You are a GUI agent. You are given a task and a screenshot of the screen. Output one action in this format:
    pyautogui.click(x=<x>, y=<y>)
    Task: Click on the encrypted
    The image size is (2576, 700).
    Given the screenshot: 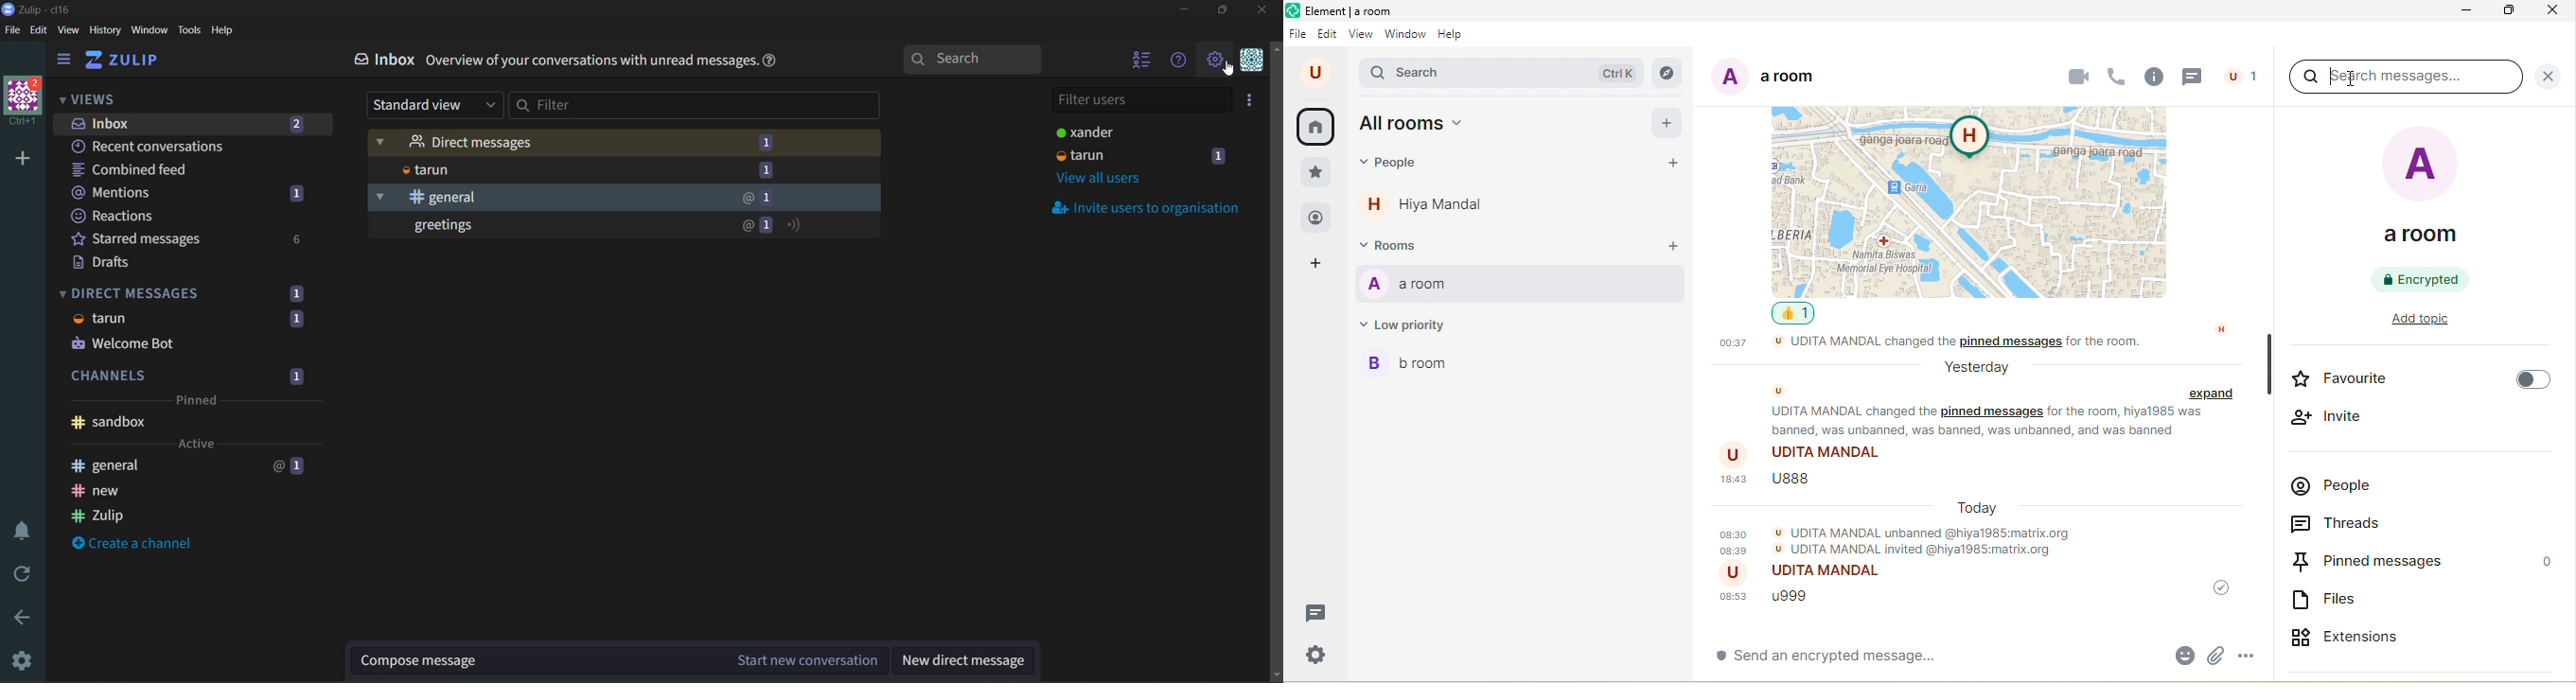 What is the action you would take?
    pyautogui.click(x=2423, y=279)
    